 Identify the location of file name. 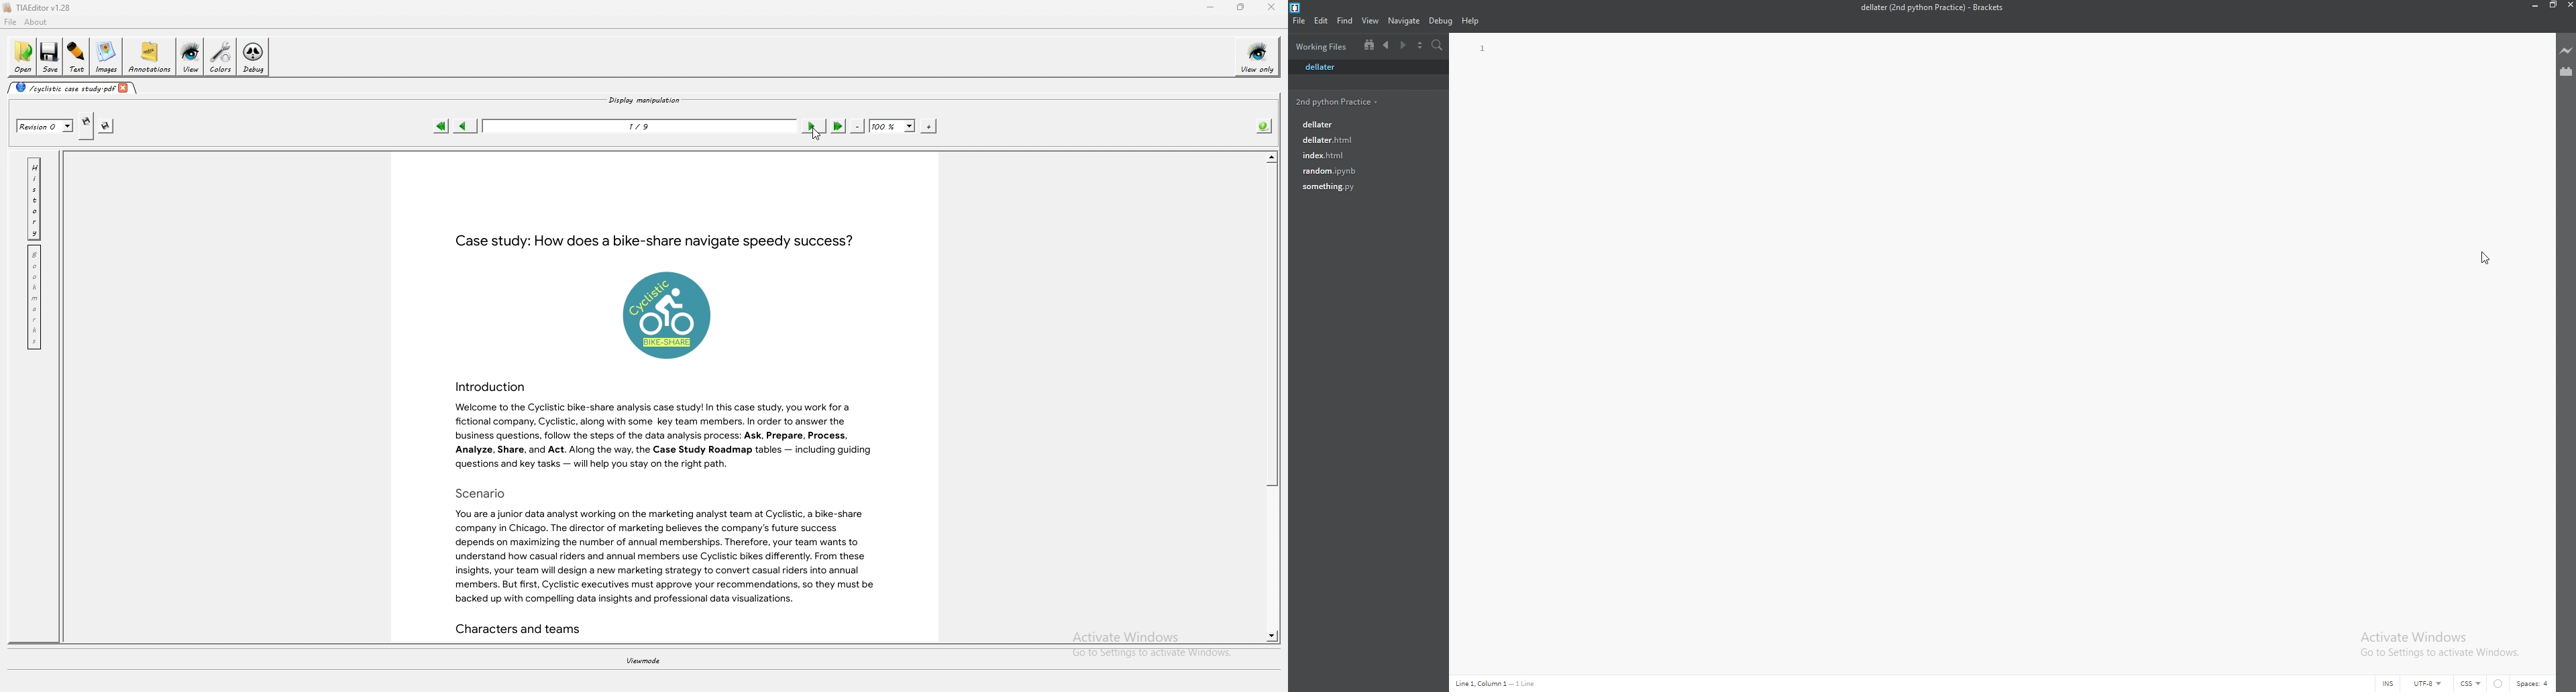
(1931, 7).